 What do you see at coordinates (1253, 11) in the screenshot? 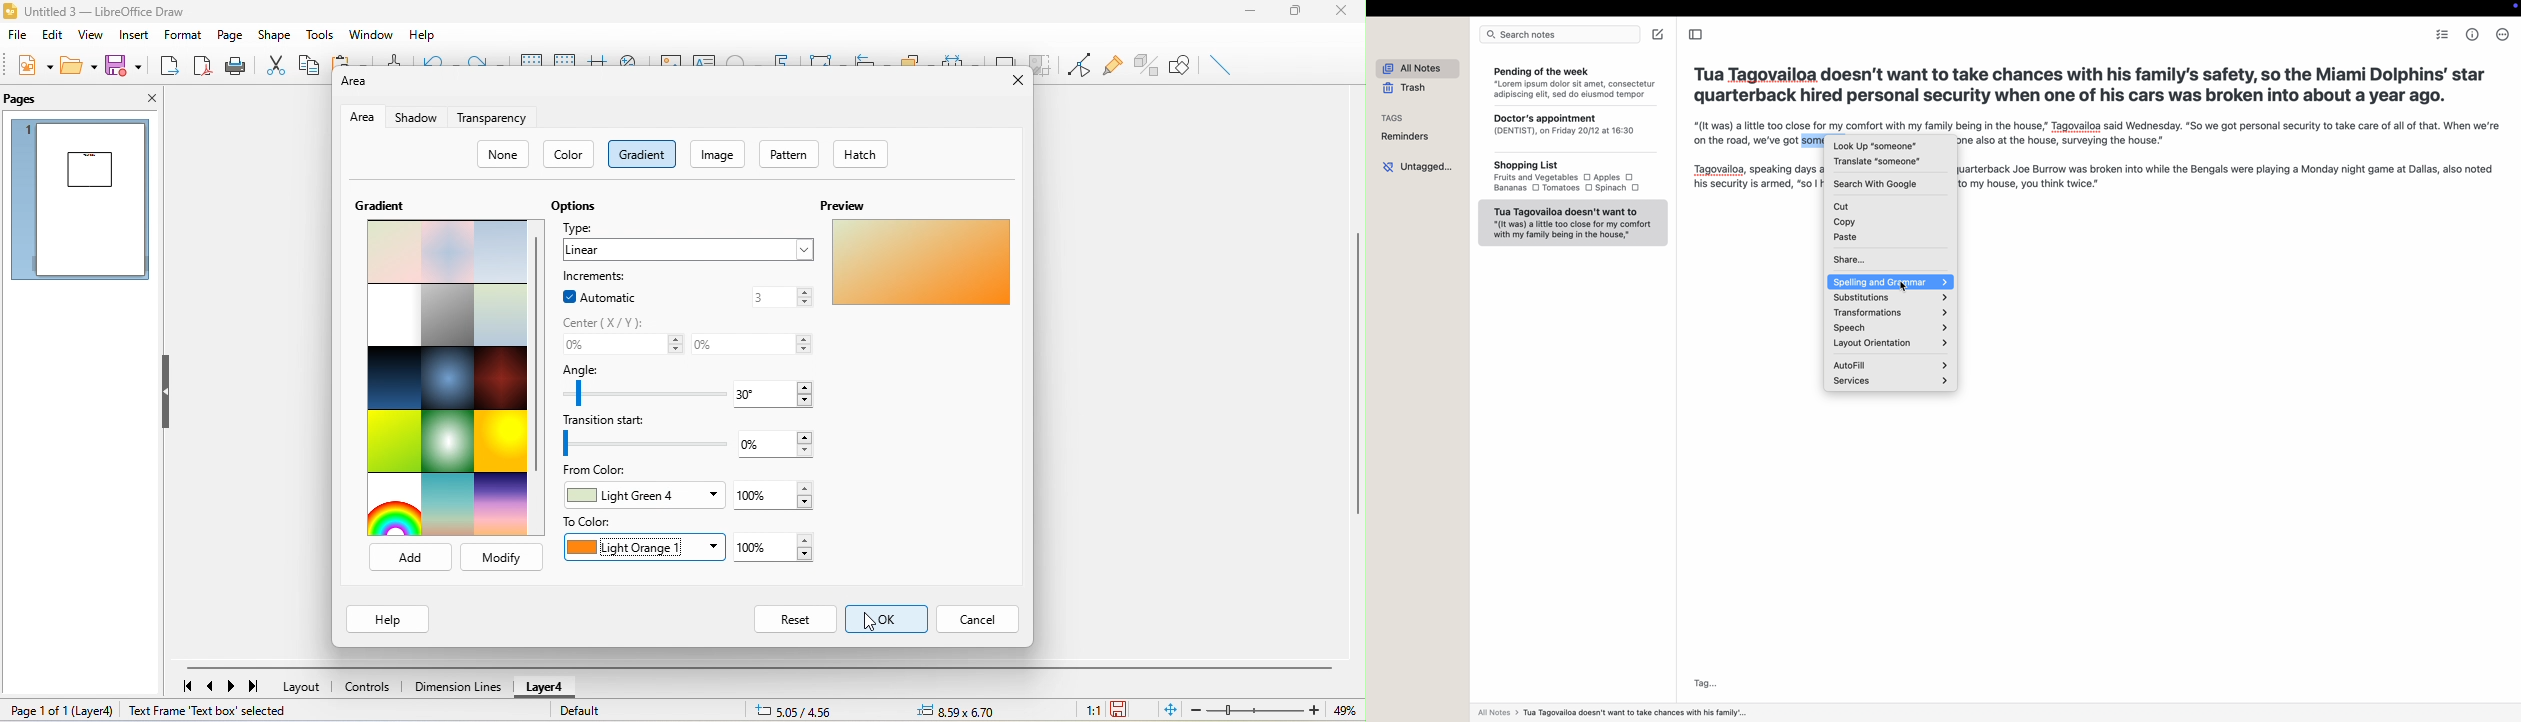
I see `minimize` at bounding box center [1253, 11].